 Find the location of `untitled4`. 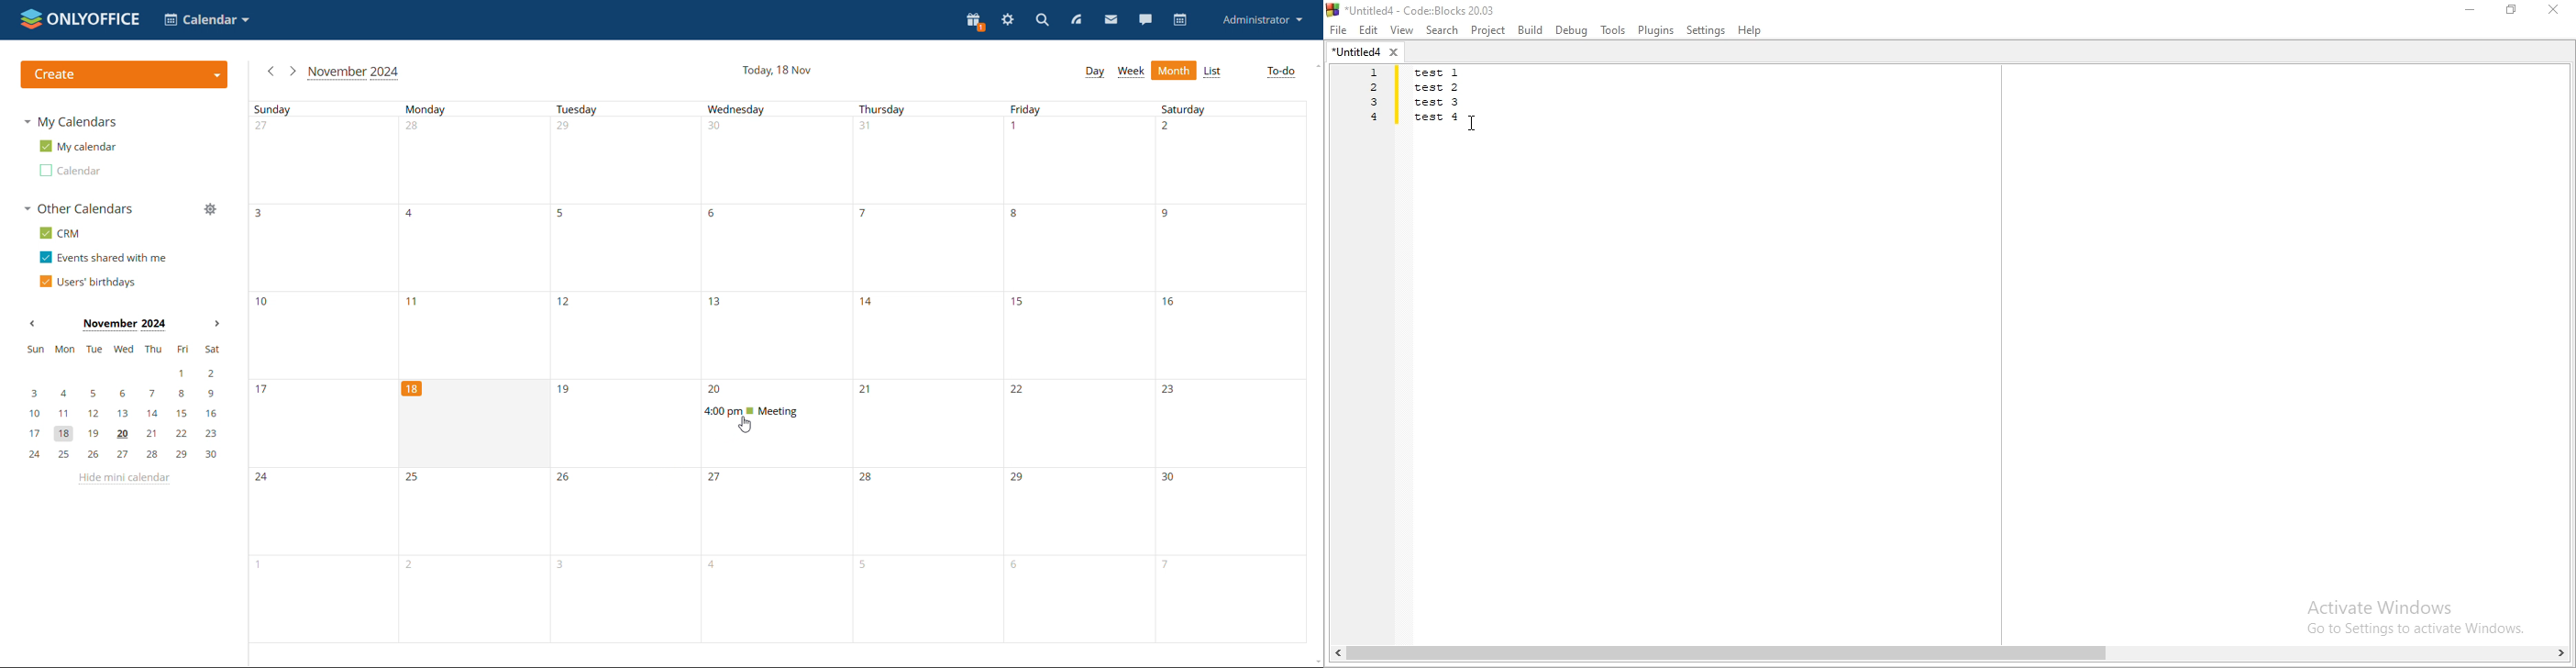

untitled4 is located at coordinates (1367, 54).